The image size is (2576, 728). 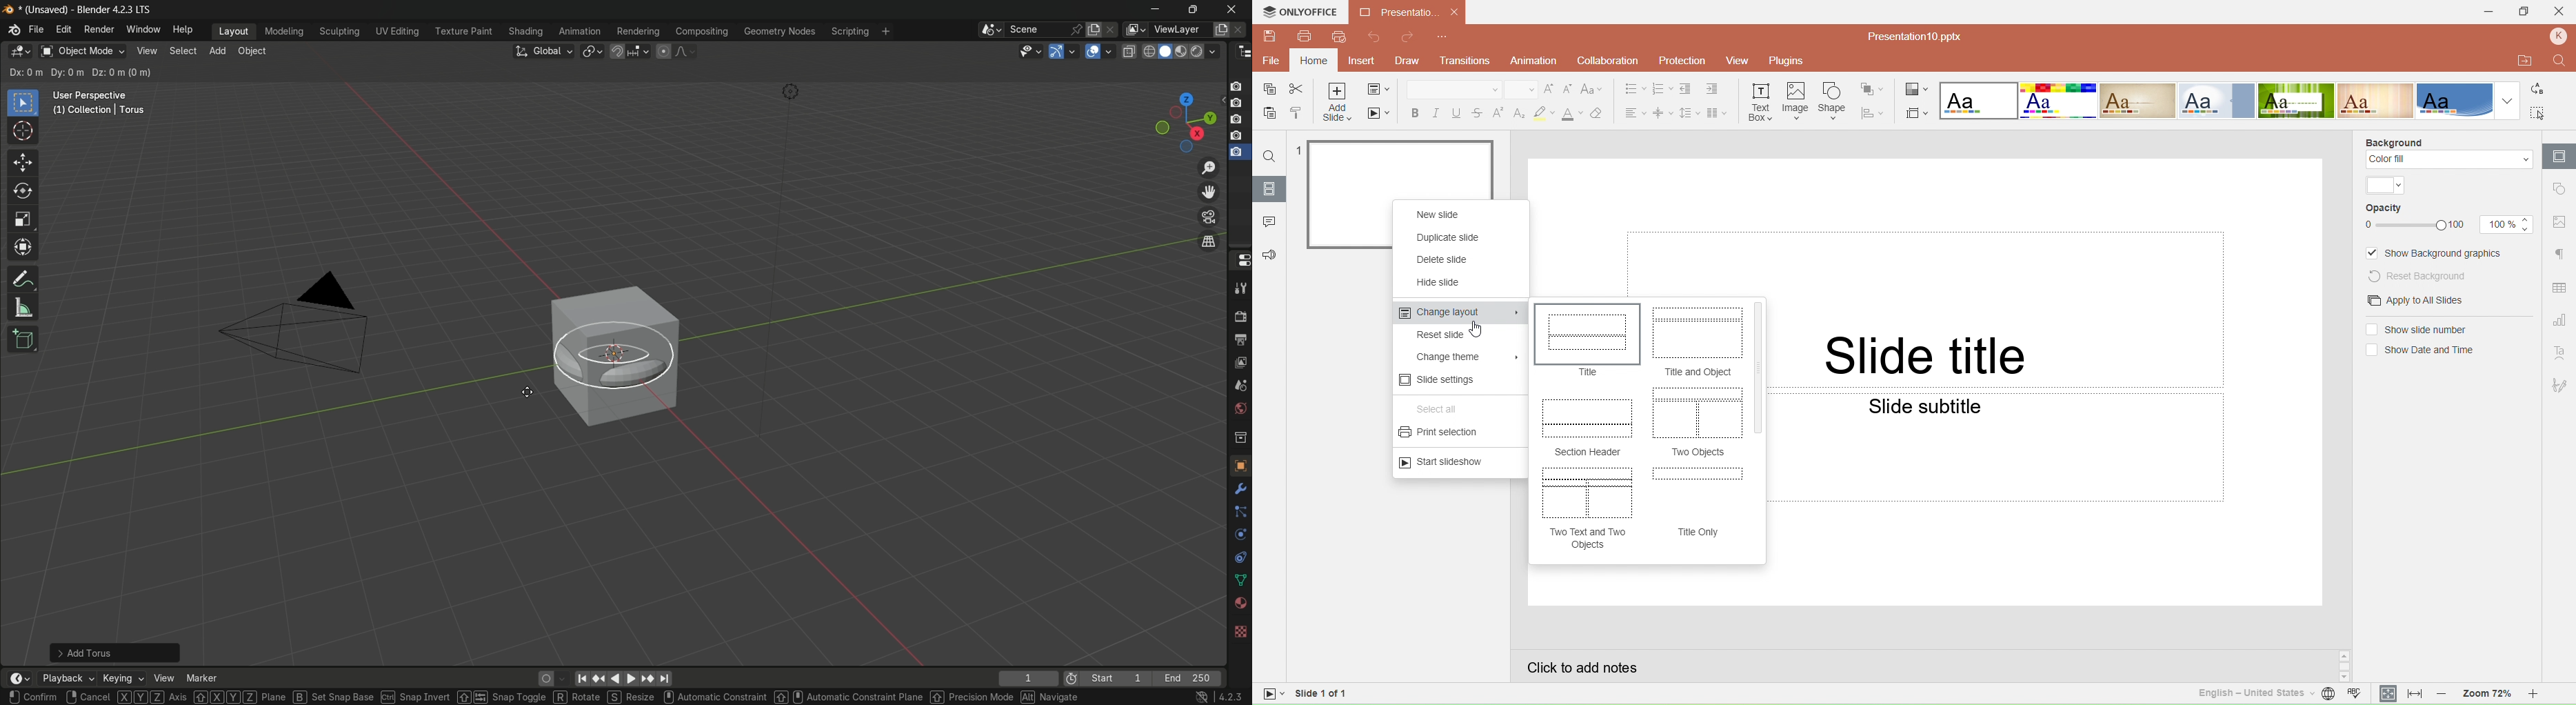 I want to click on Vertical align, so click(x=1662, y=112).